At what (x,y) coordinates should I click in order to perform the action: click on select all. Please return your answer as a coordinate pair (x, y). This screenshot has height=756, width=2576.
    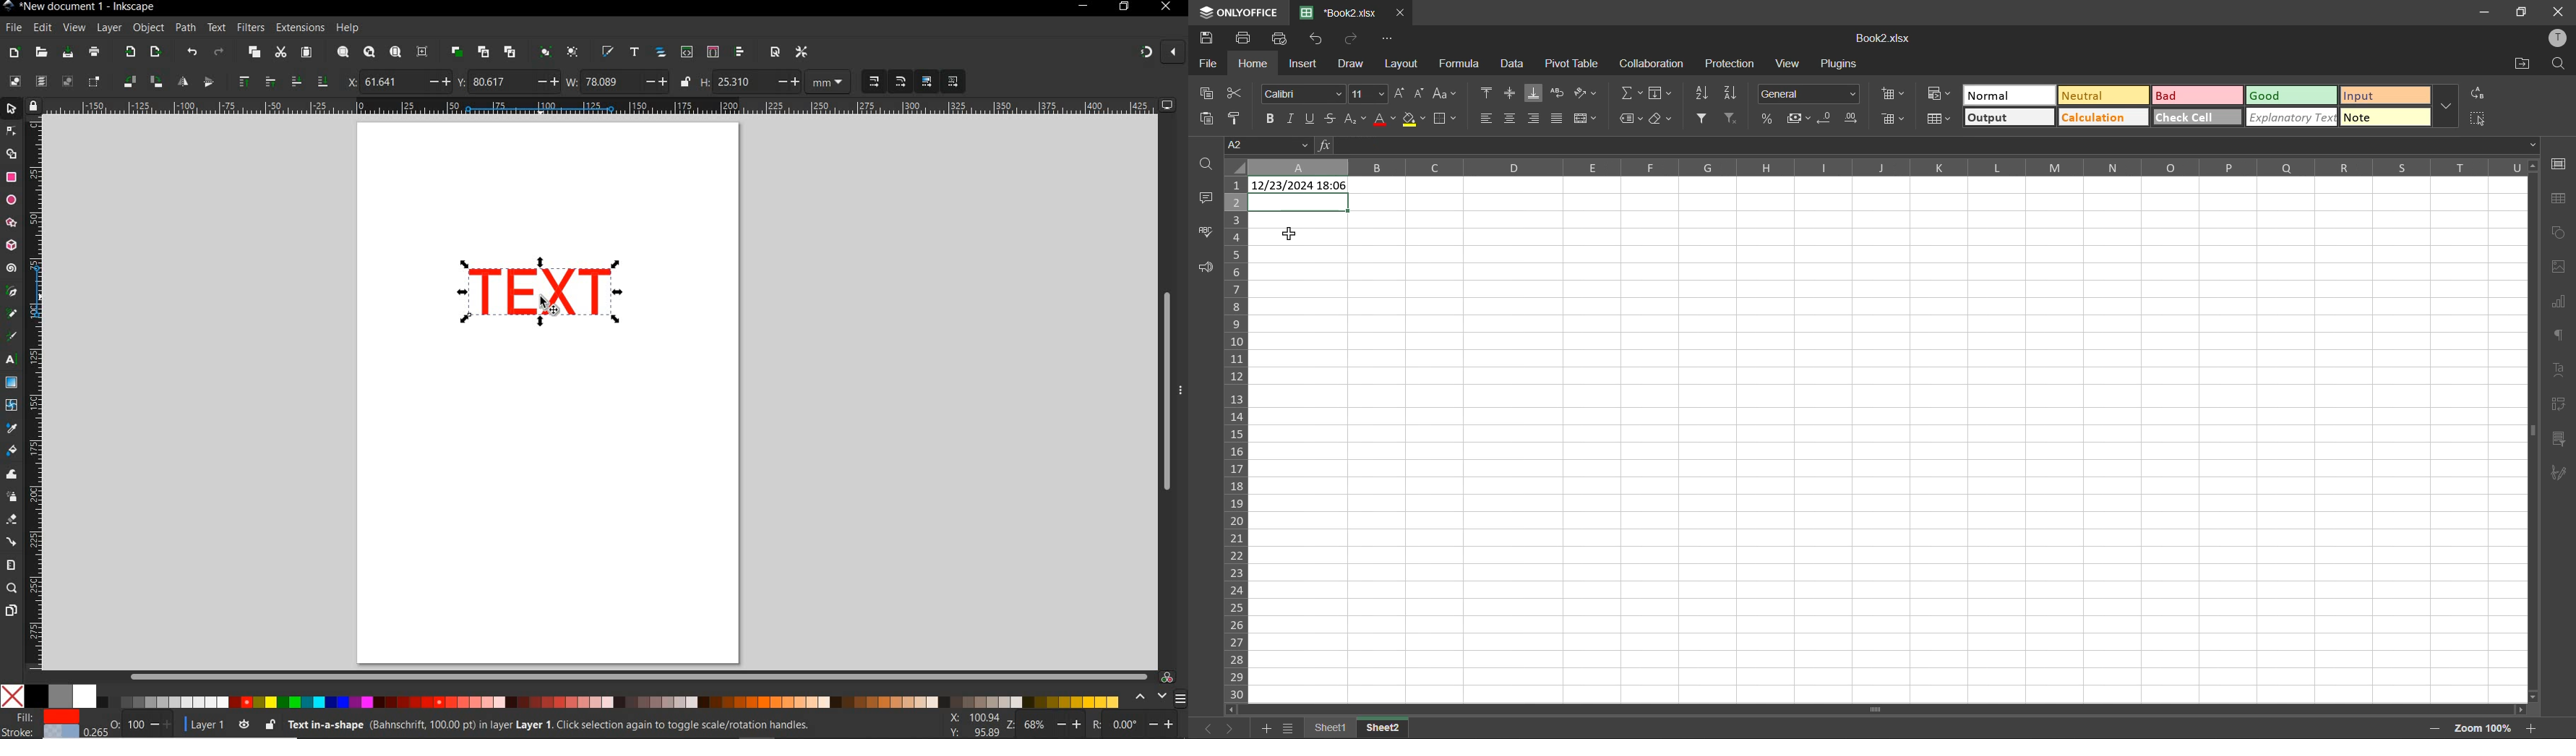
    Looking at the image, I should click on (2478, 119).